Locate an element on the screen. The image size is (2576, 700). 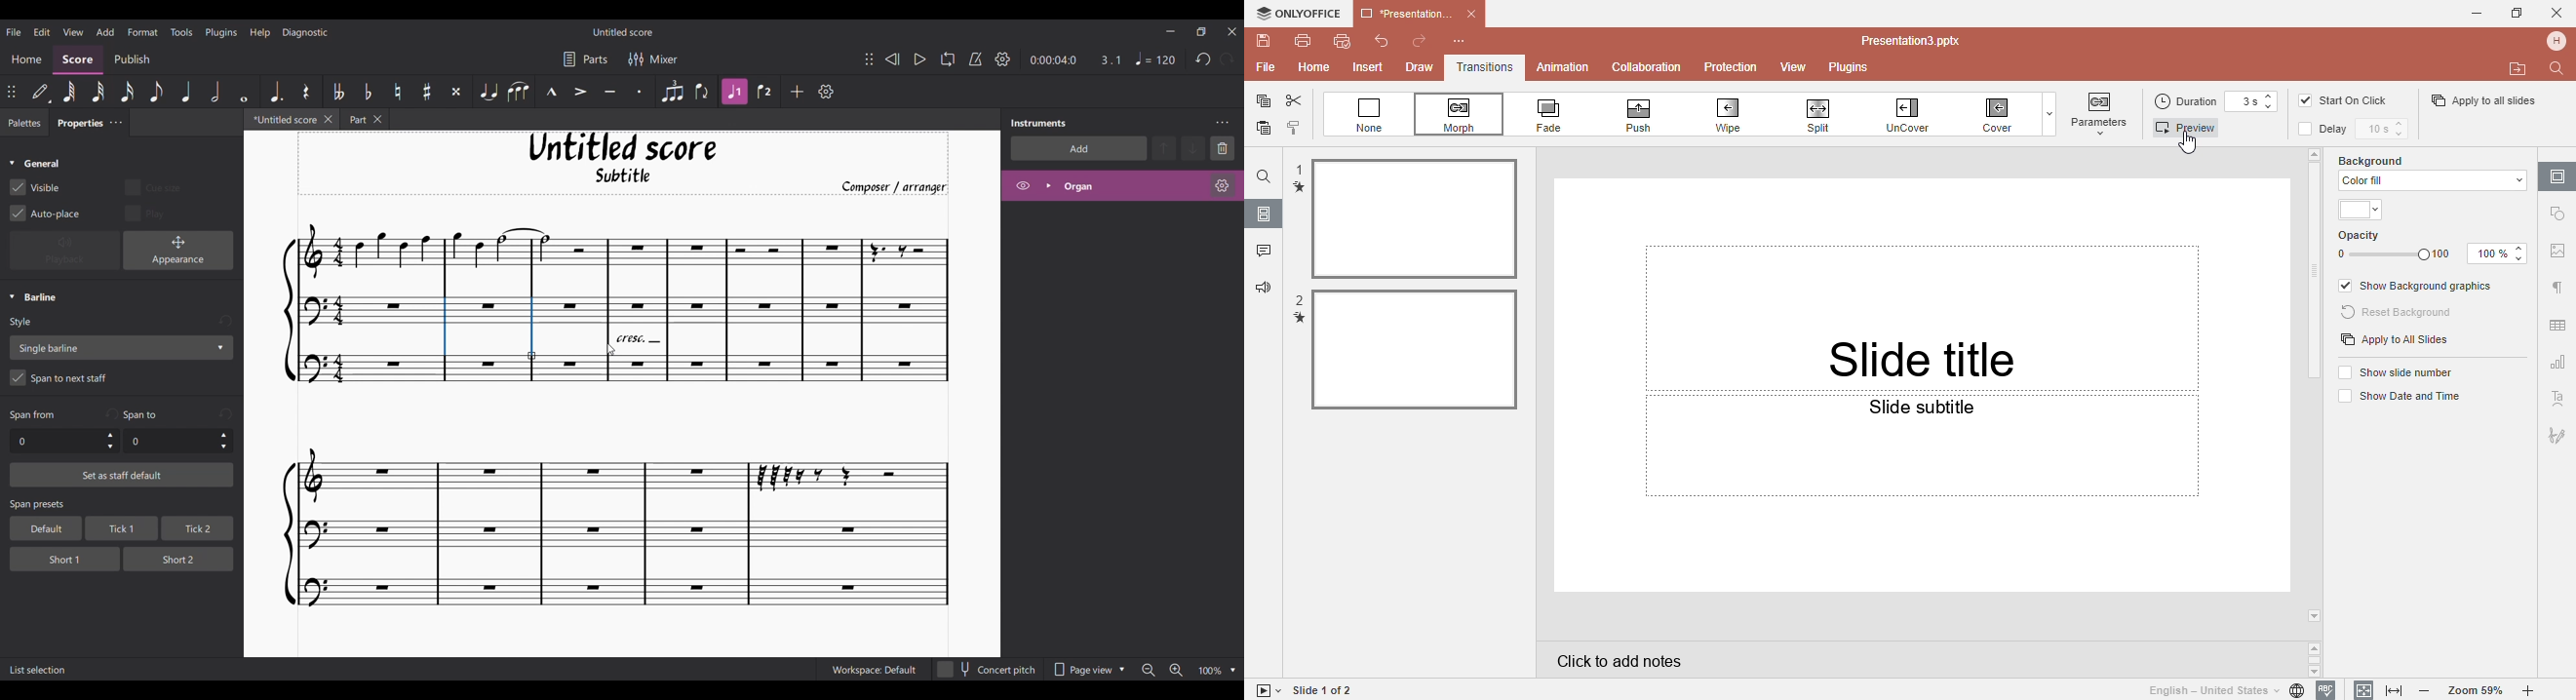
Comments is located at coordinates (1263, 253).